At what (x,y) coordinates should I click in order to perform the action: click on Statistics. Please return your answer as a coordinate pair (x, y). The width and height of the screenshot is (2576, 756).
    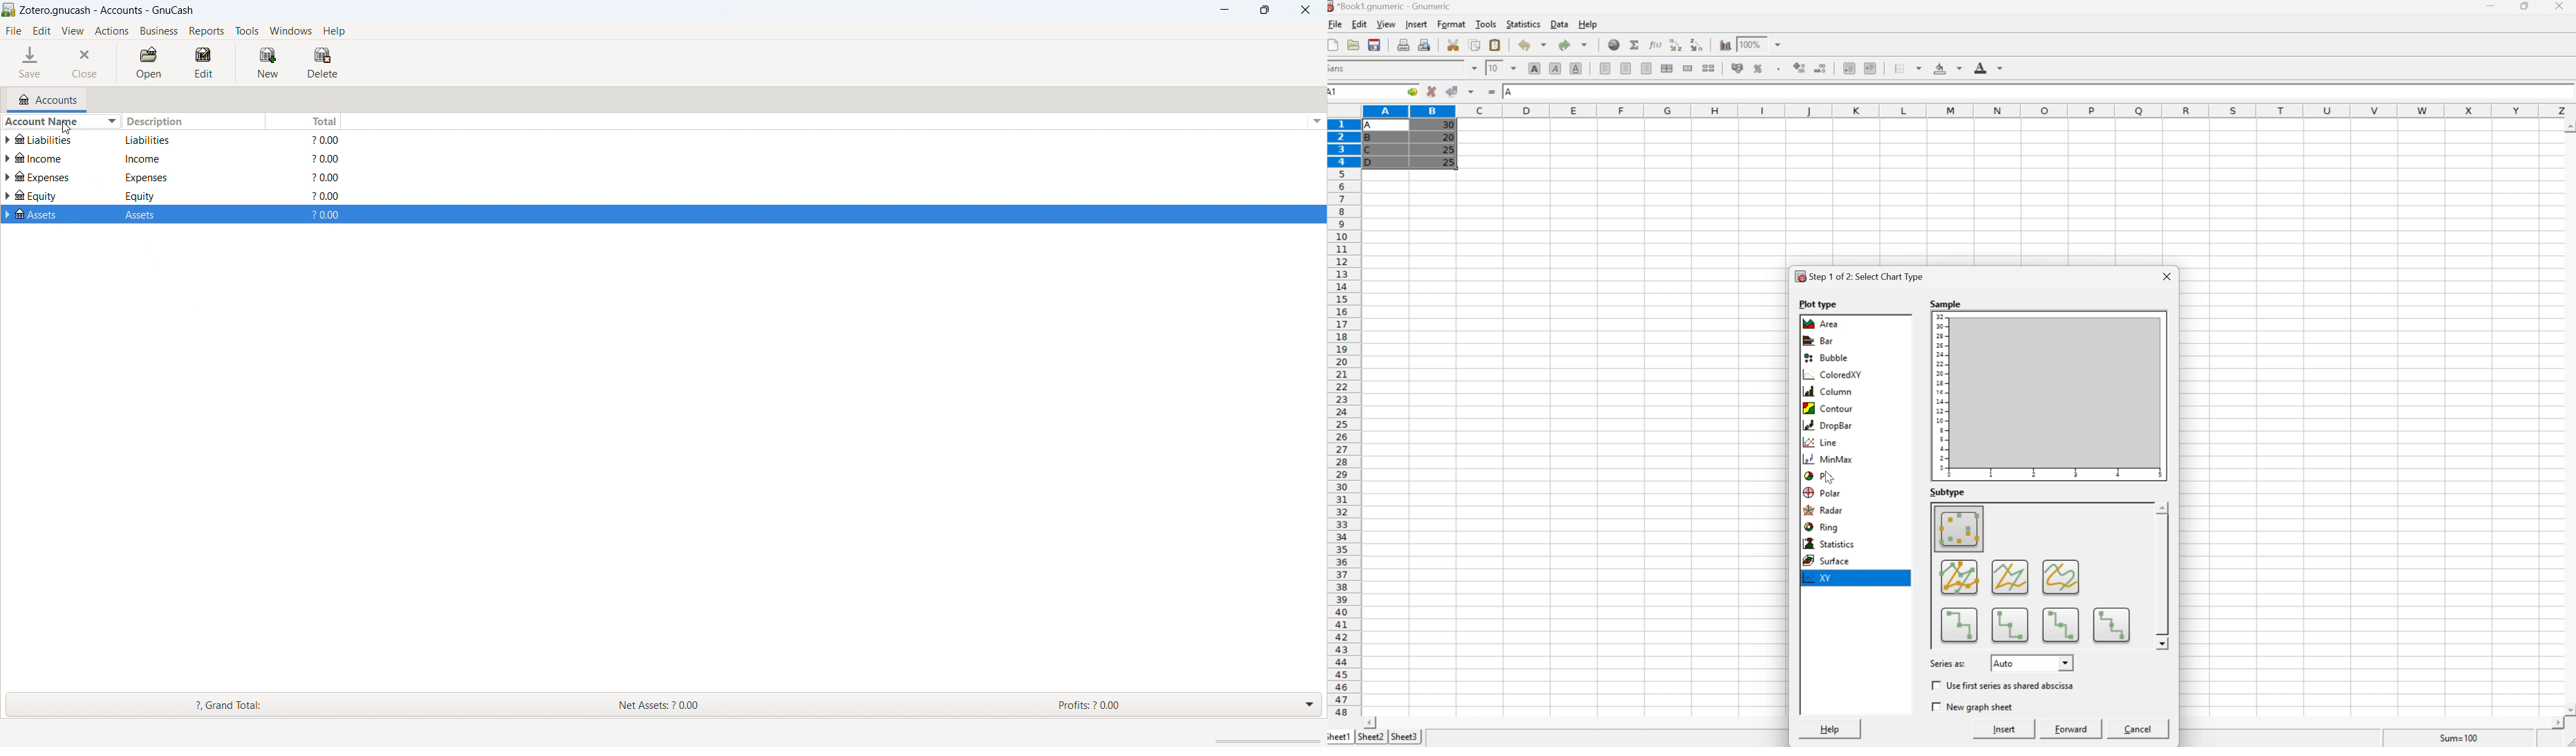
    Looking at the image, I should click on (1828, 544).